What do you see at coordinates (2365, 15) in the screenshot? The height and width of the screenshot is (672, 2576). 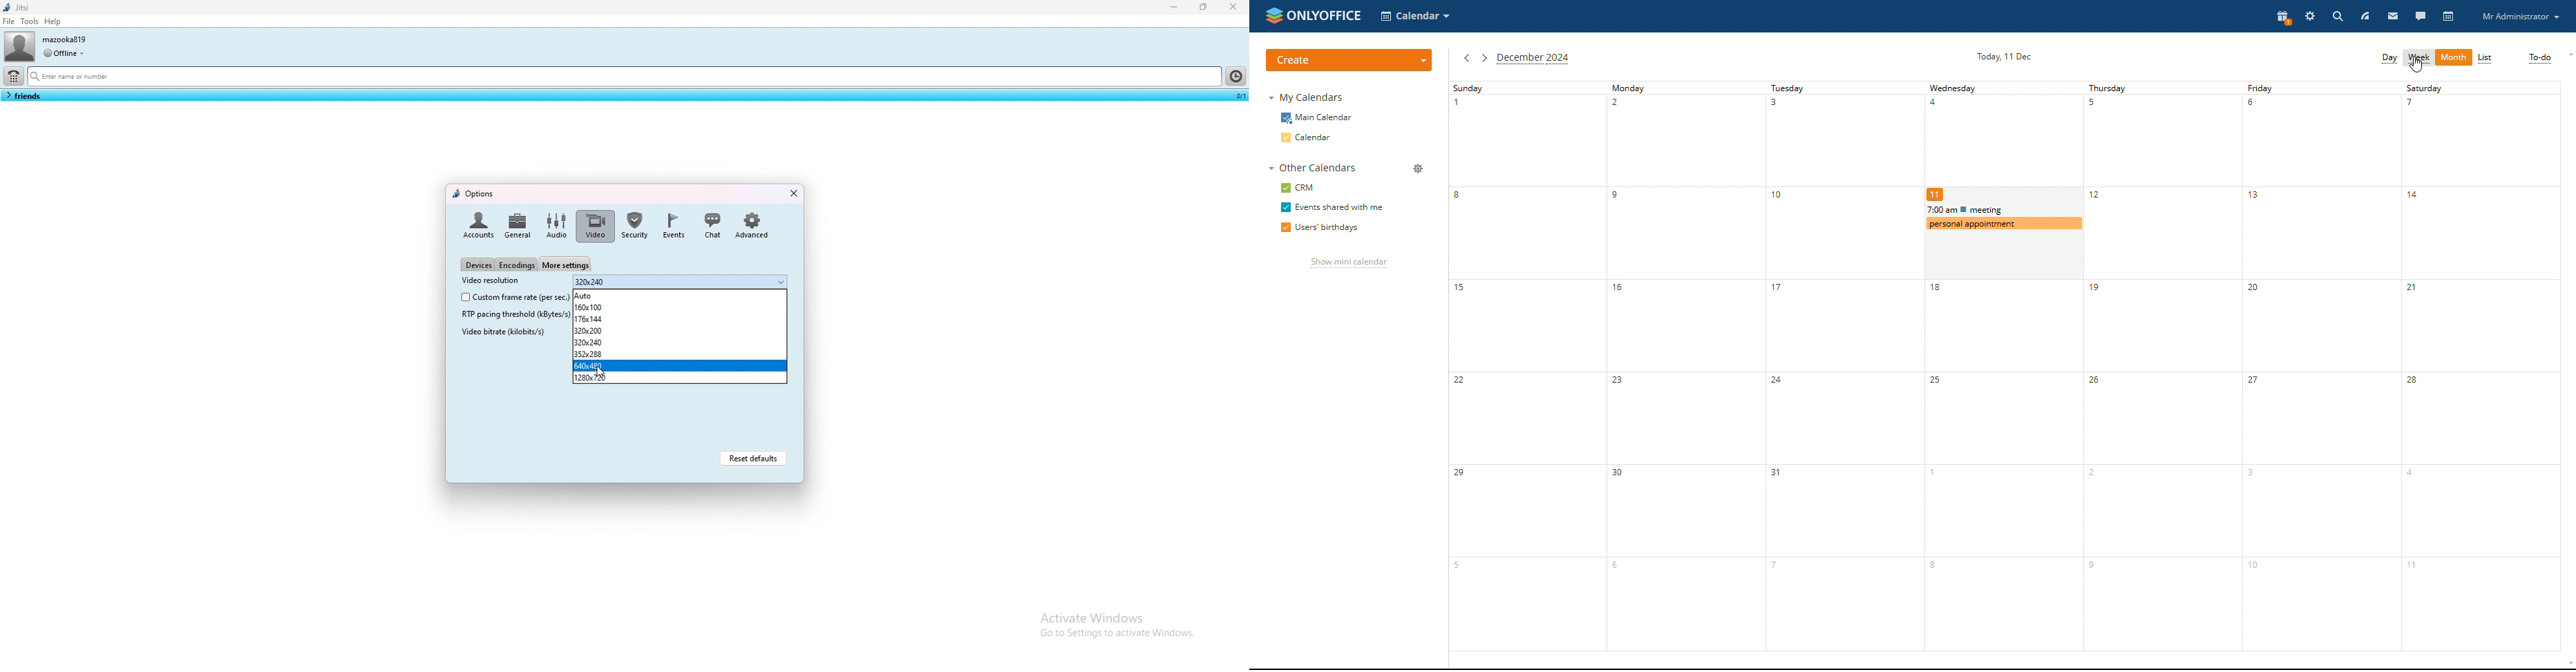 I see `feed` at bounding box center [2365, 15].